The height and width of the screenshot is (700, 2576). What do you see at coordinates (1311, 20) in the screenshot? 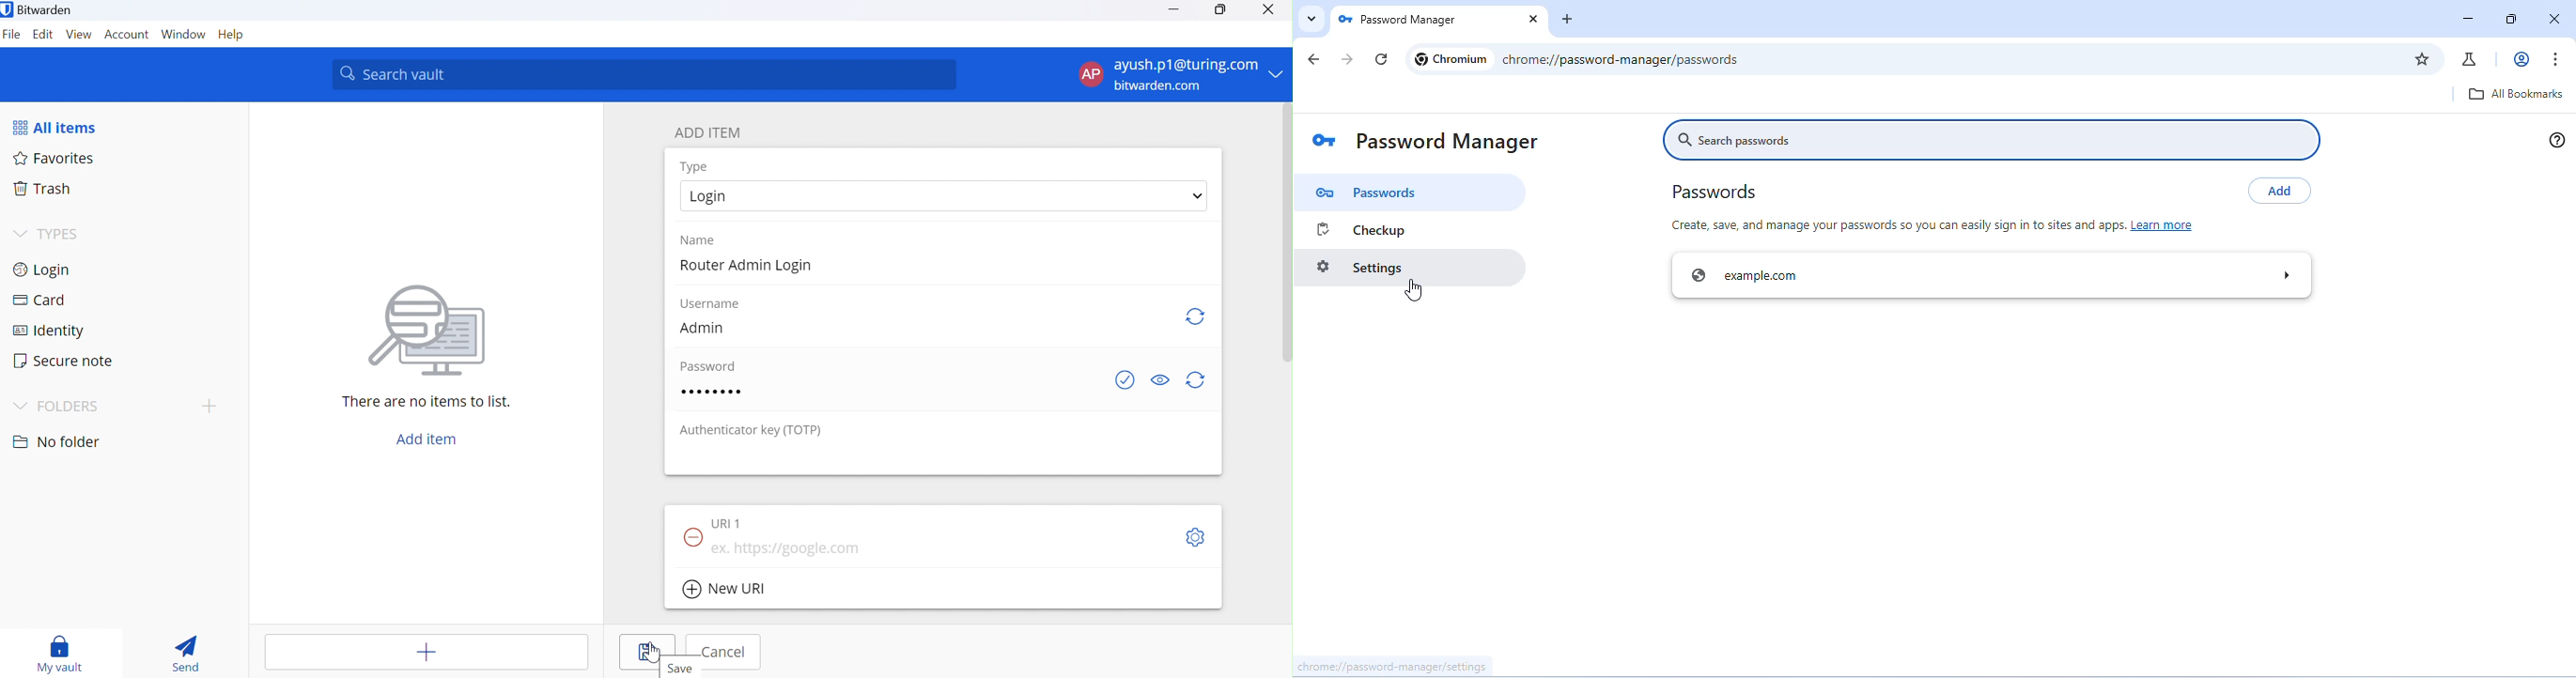
I see `search tabs` at bounding box center [1311, 20].